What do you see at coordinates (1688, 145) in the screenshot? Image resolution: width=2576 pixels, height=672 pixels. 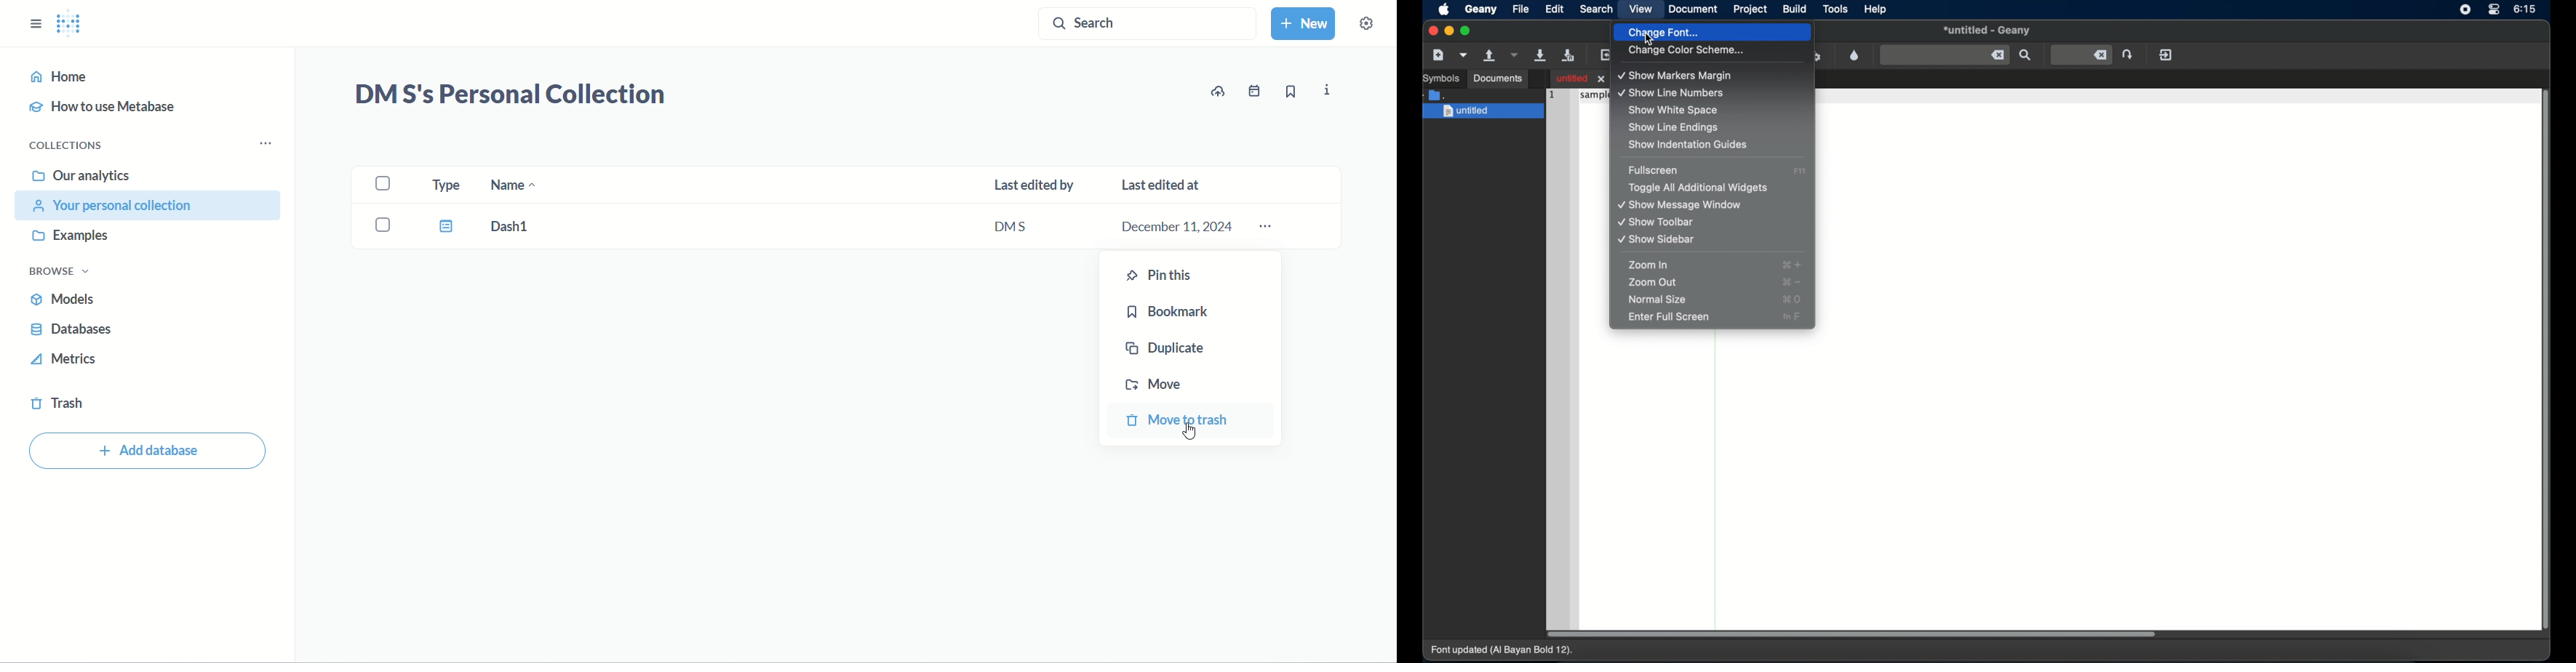 I see `show indentation guides` at bounding box center [1688, 145].